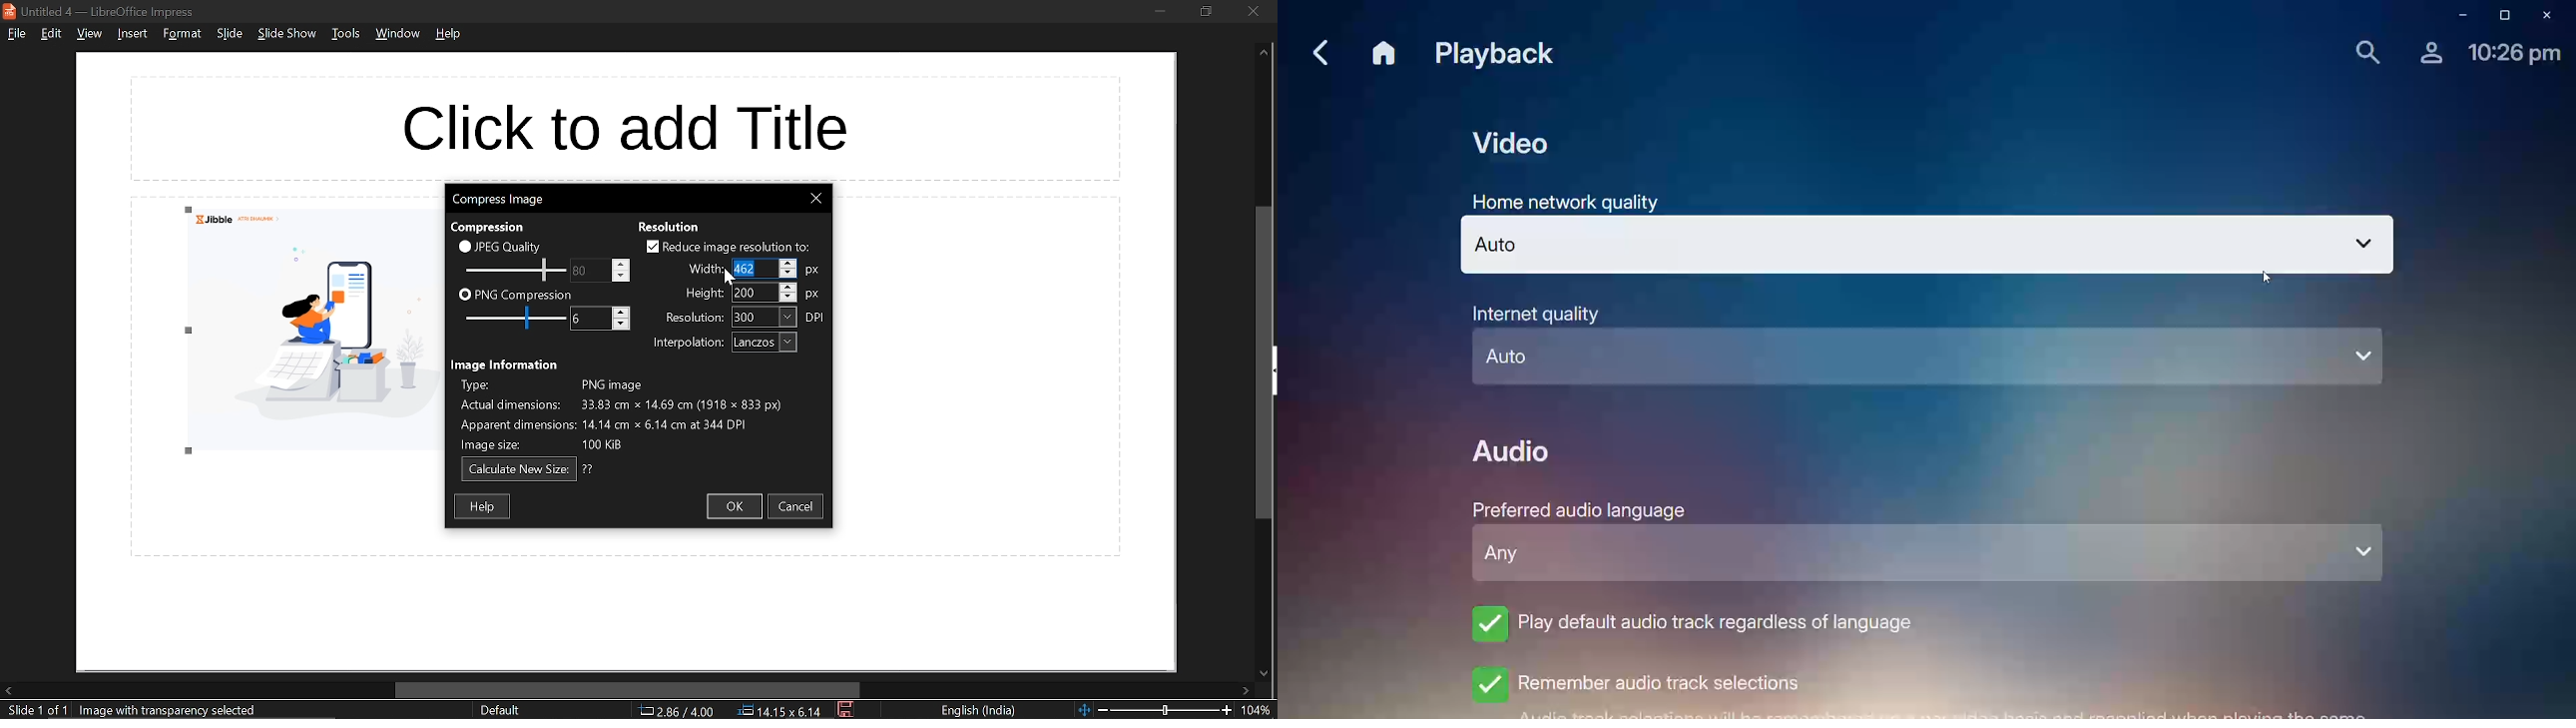  I want to click on change zoom, so click(1155, 710).